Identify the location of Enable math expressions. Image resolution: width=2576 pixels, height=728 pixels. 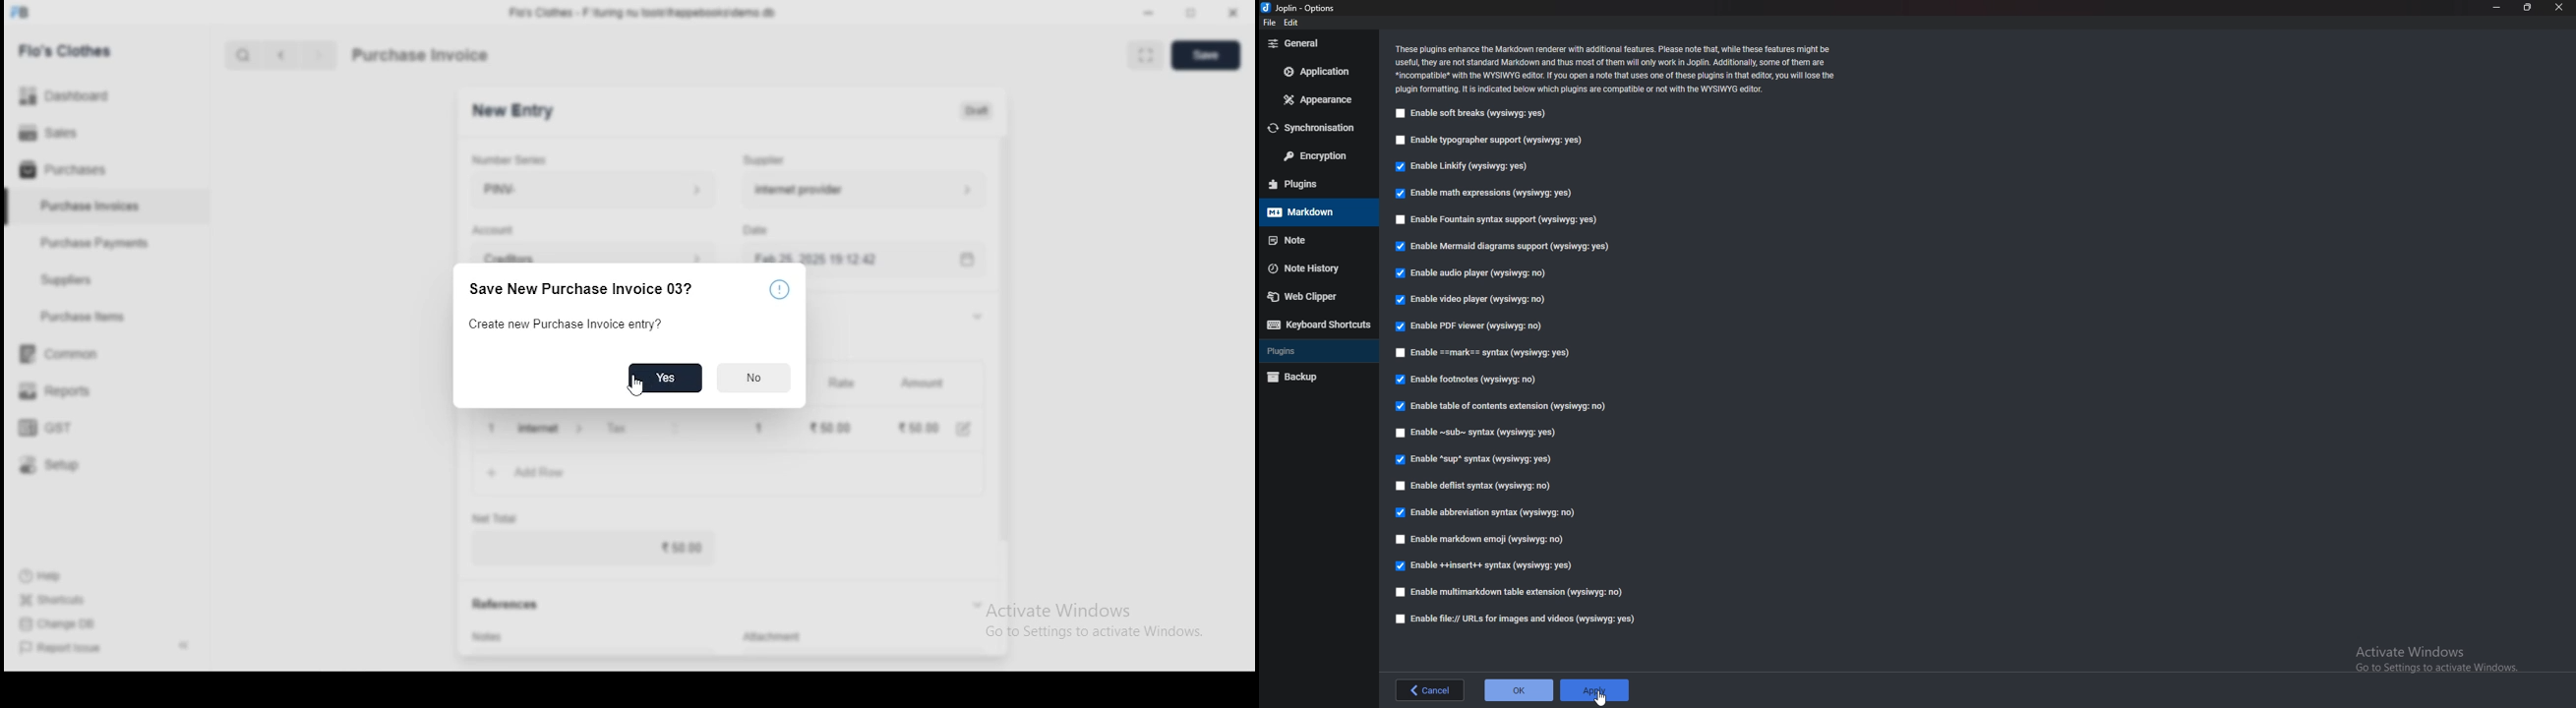
(1486, 194).